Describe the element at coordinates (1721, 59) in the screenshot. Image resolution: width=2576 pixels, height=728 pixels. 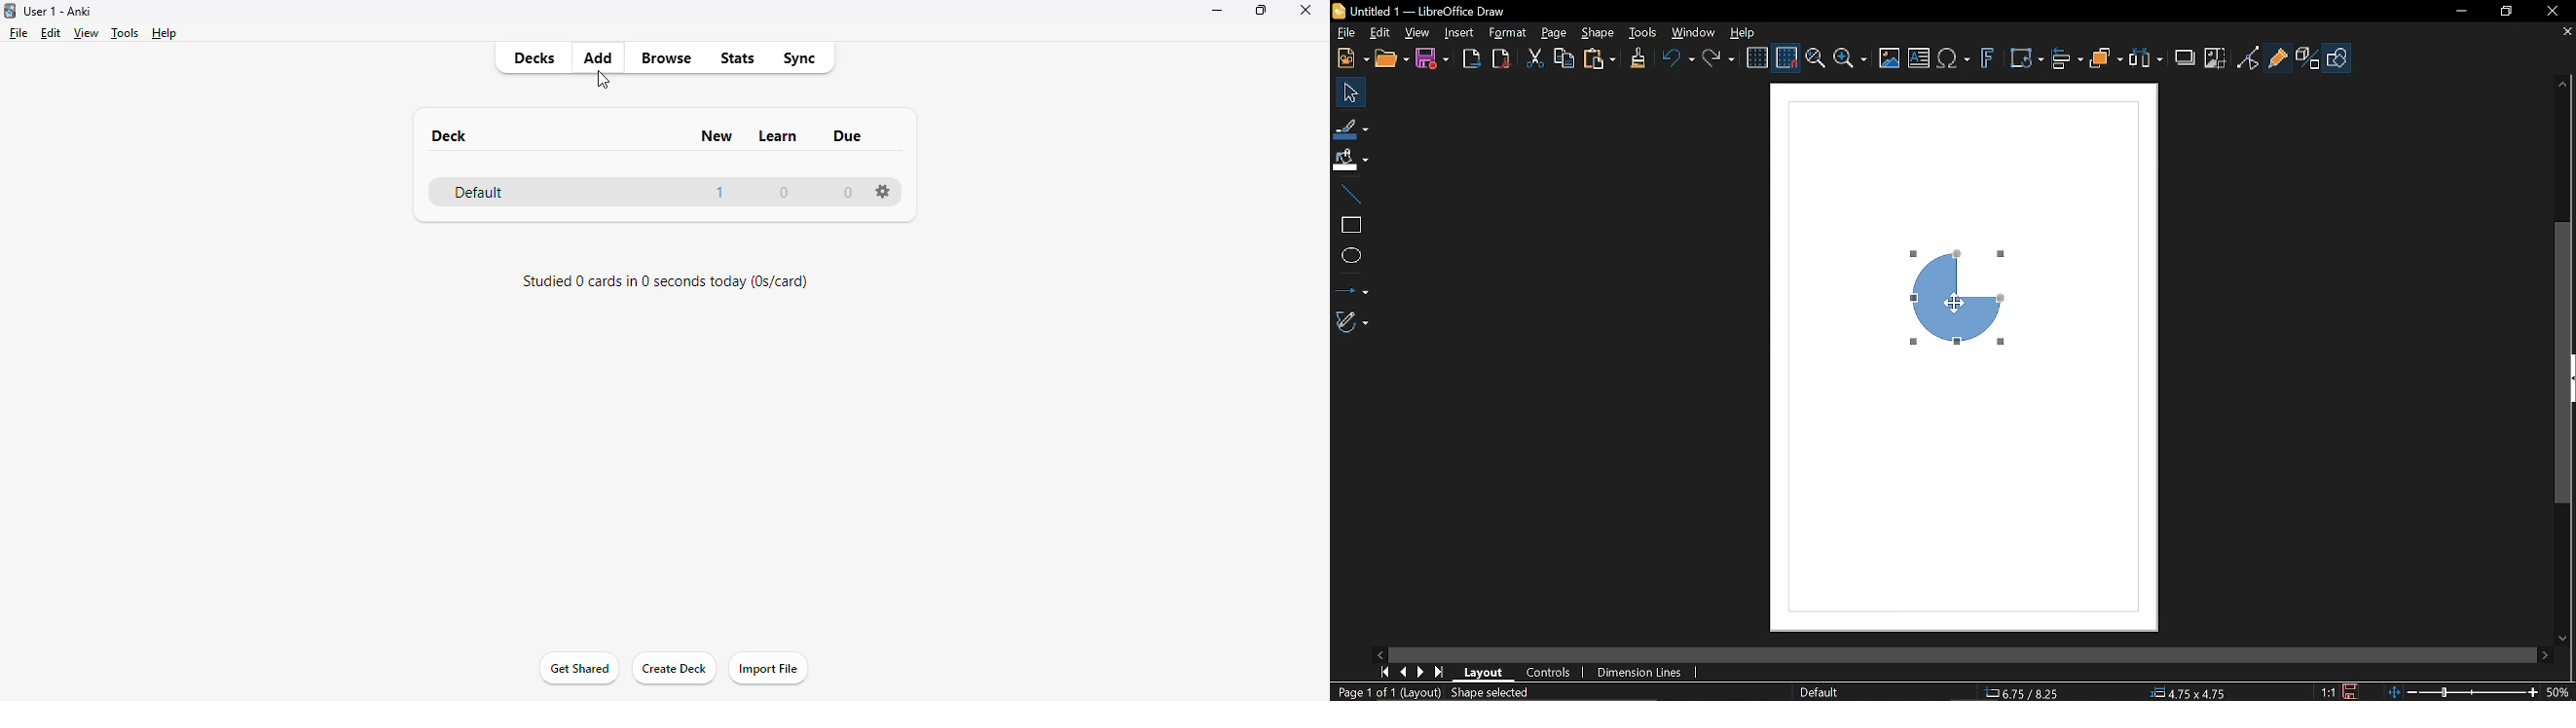
I see `Redo` at that location.